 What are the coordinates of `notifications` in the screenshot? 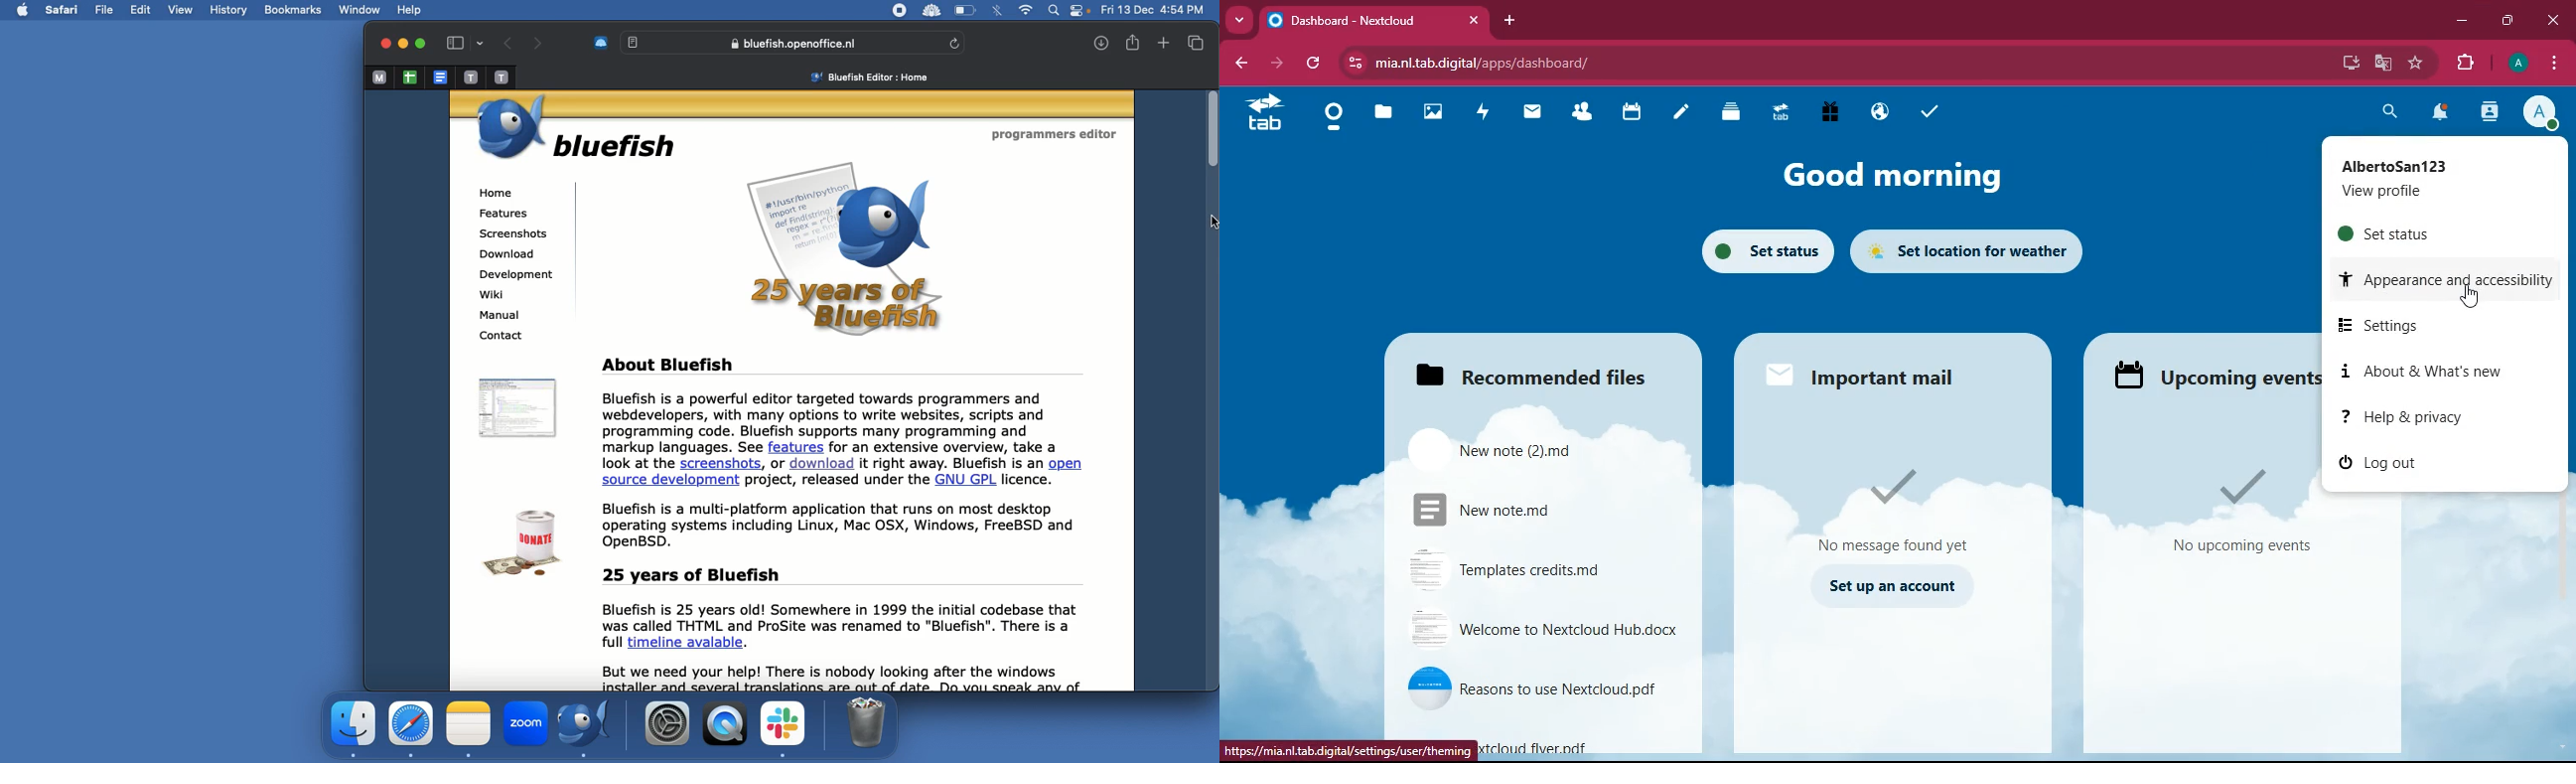 It's located at (2445, 114).